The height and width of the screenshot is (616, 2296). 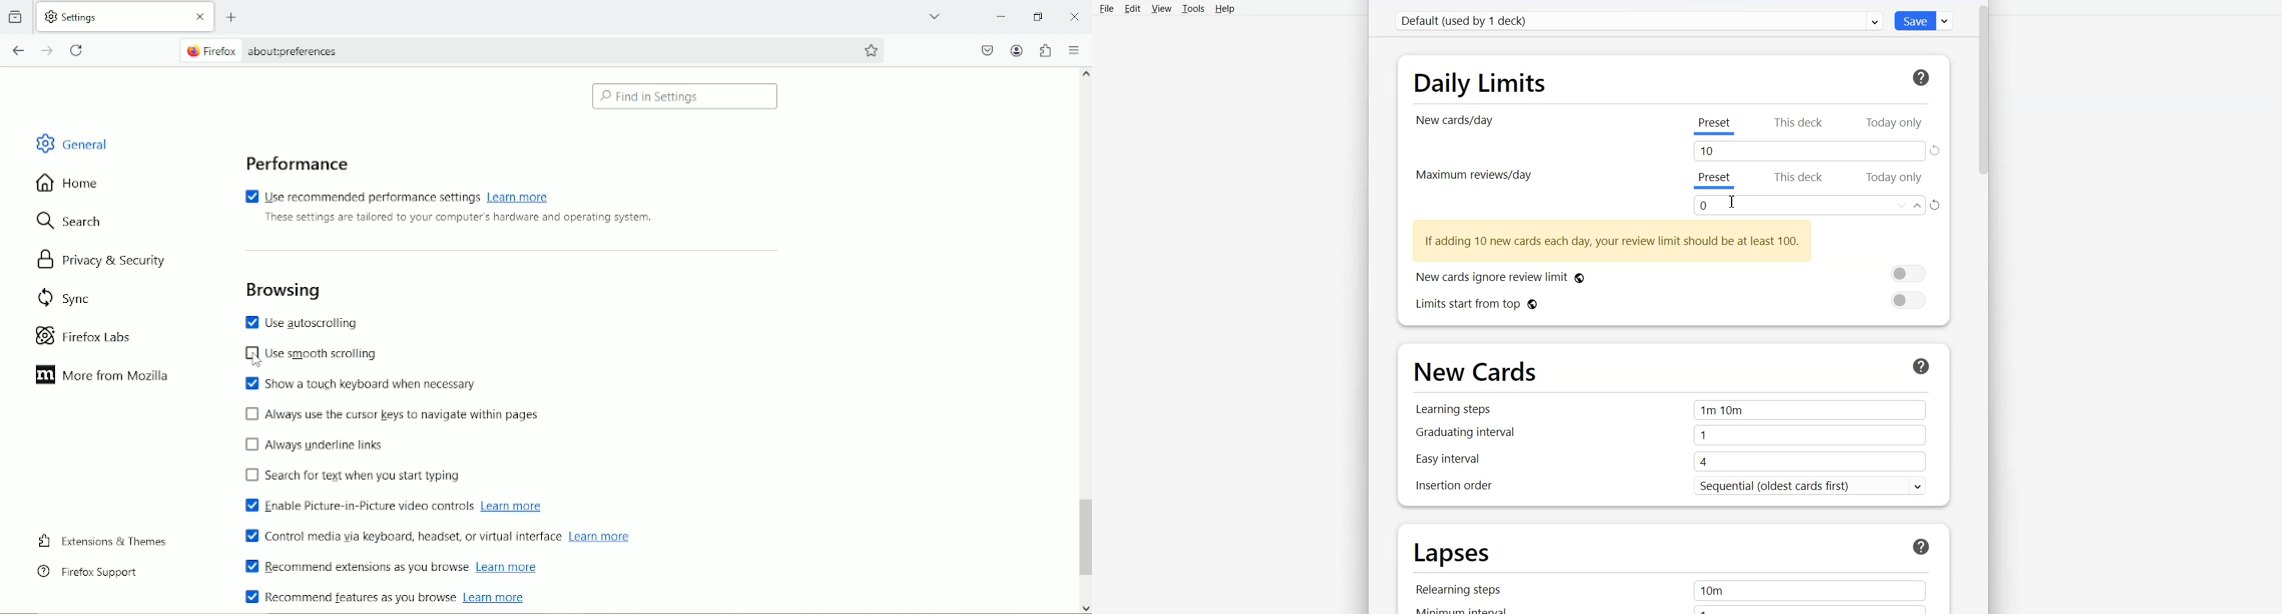 I want to click on Show a touch keyboard when necessary, so click(x=359, y=384).